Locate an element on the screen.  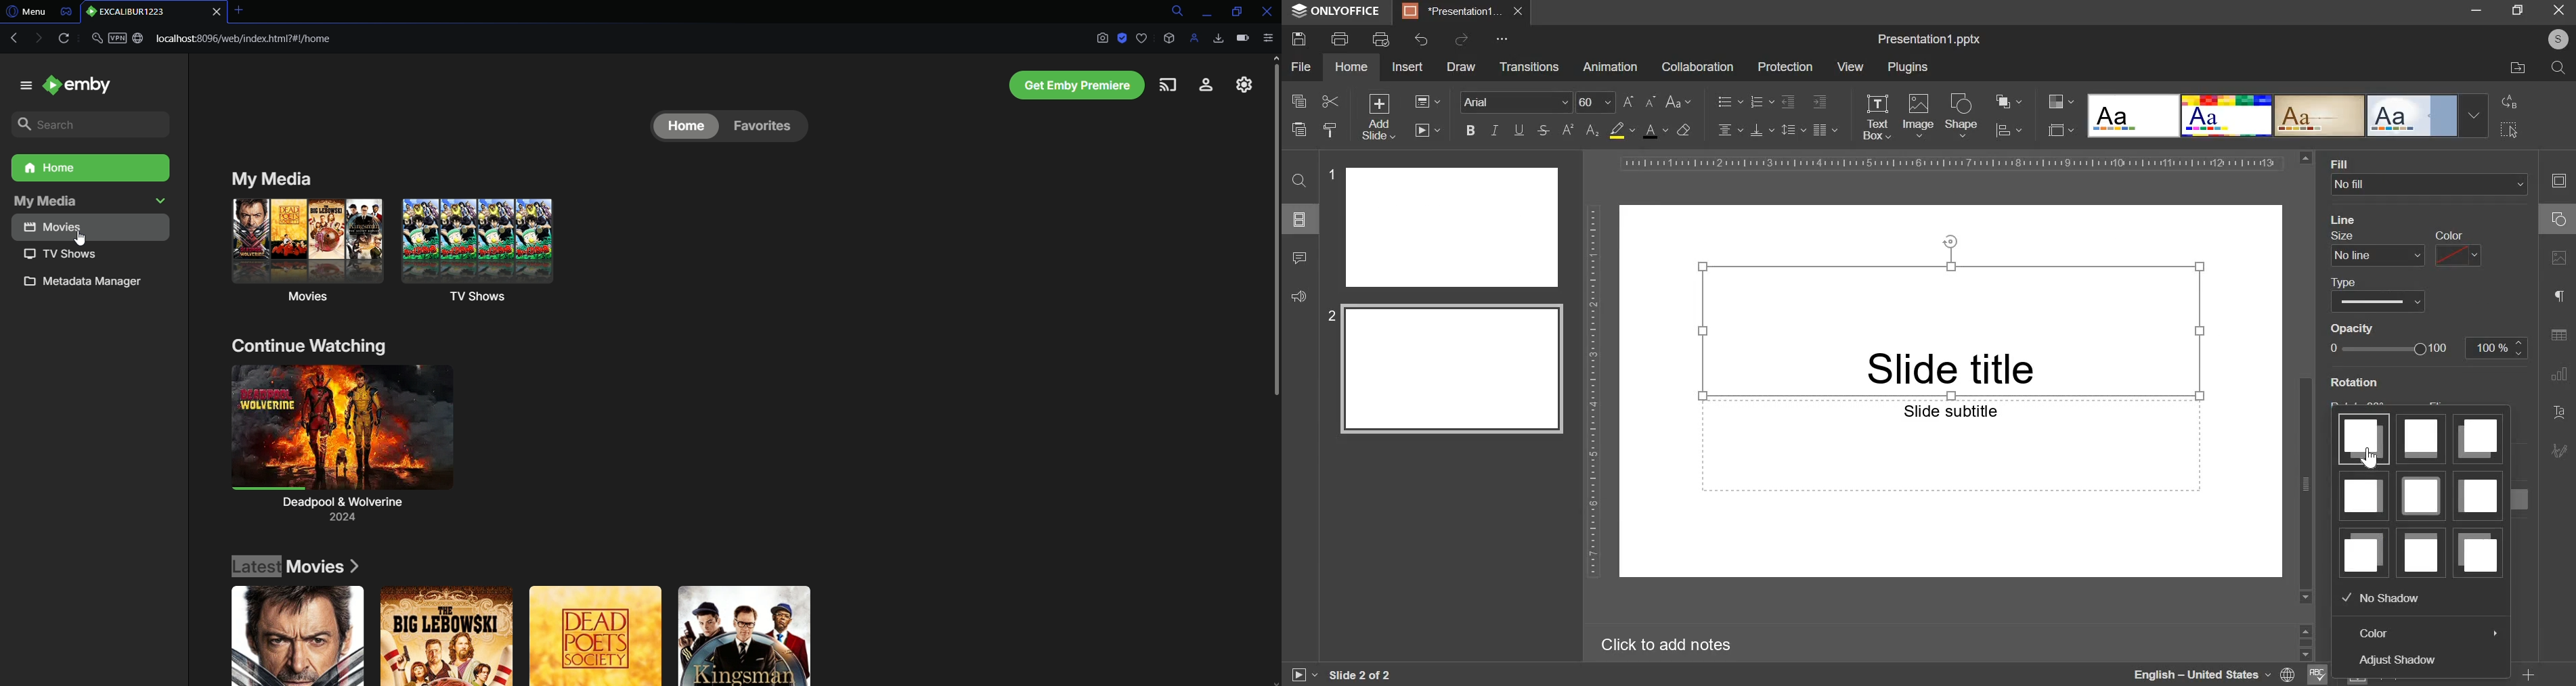
font size is located at coordinates (1617, 102).